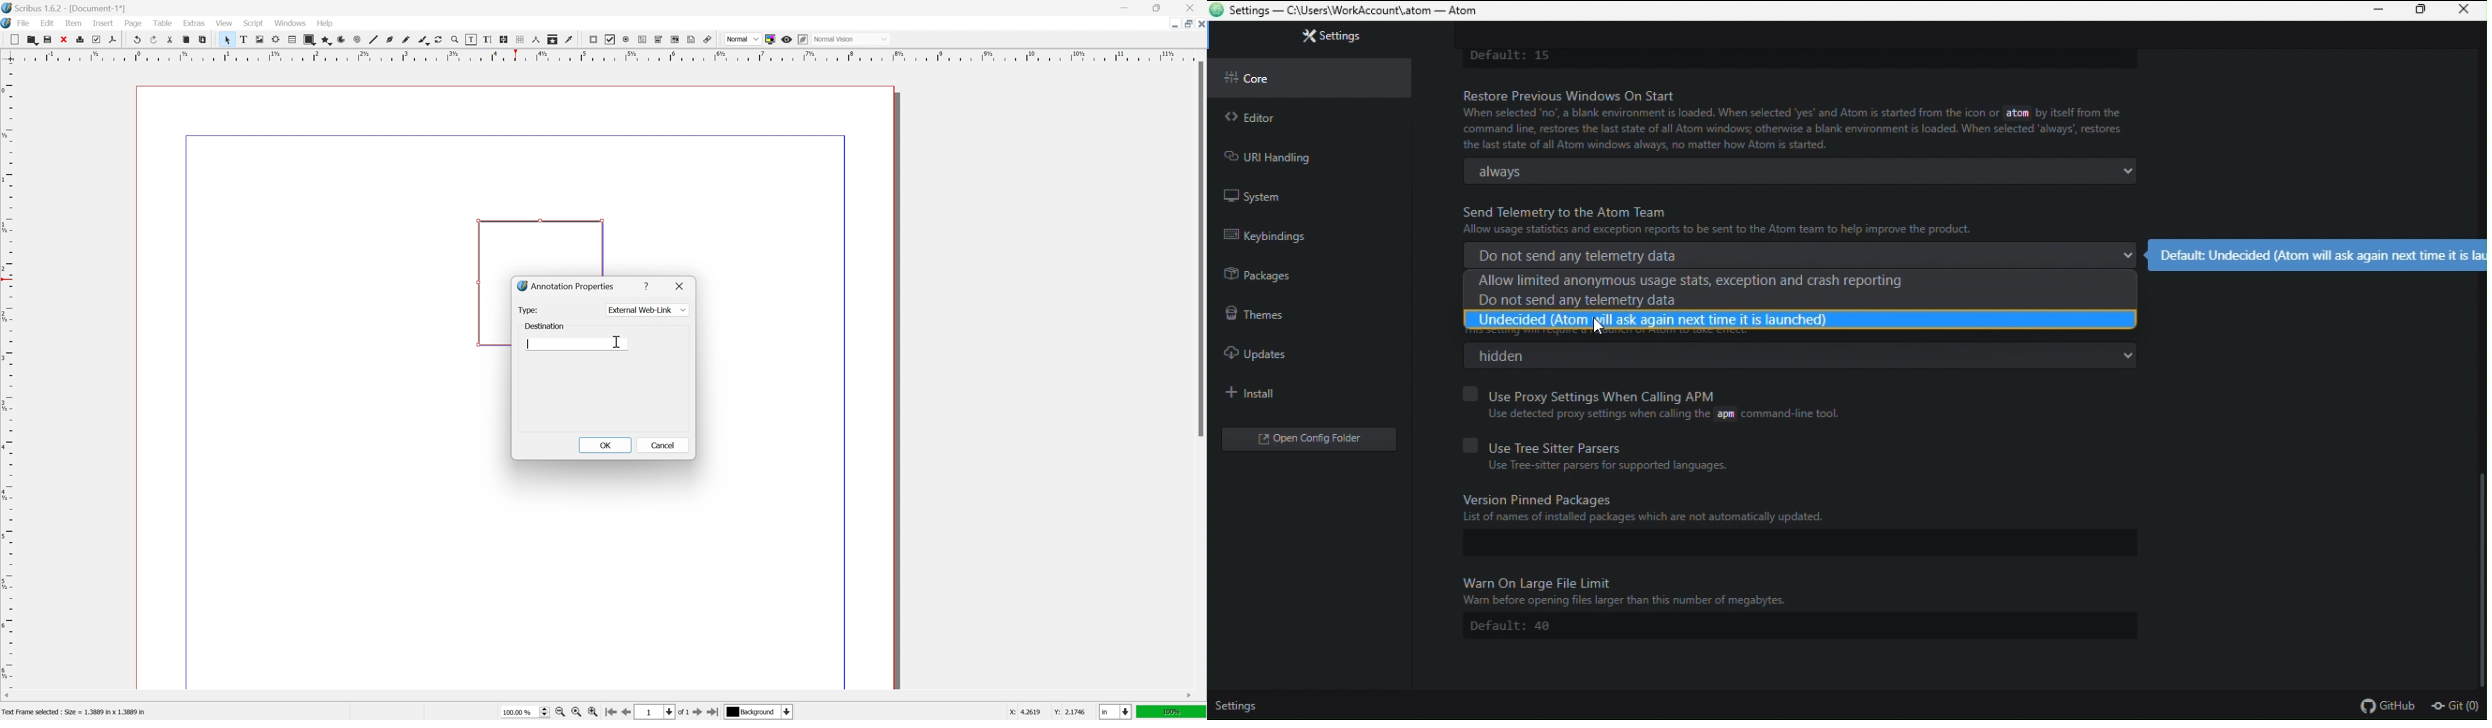 The width and height of the screenshot is (2492, 728). What do you see at coordinates (1049, 712) in the screenshot?
I see `coordinates` at bounding box center [1049, 712].